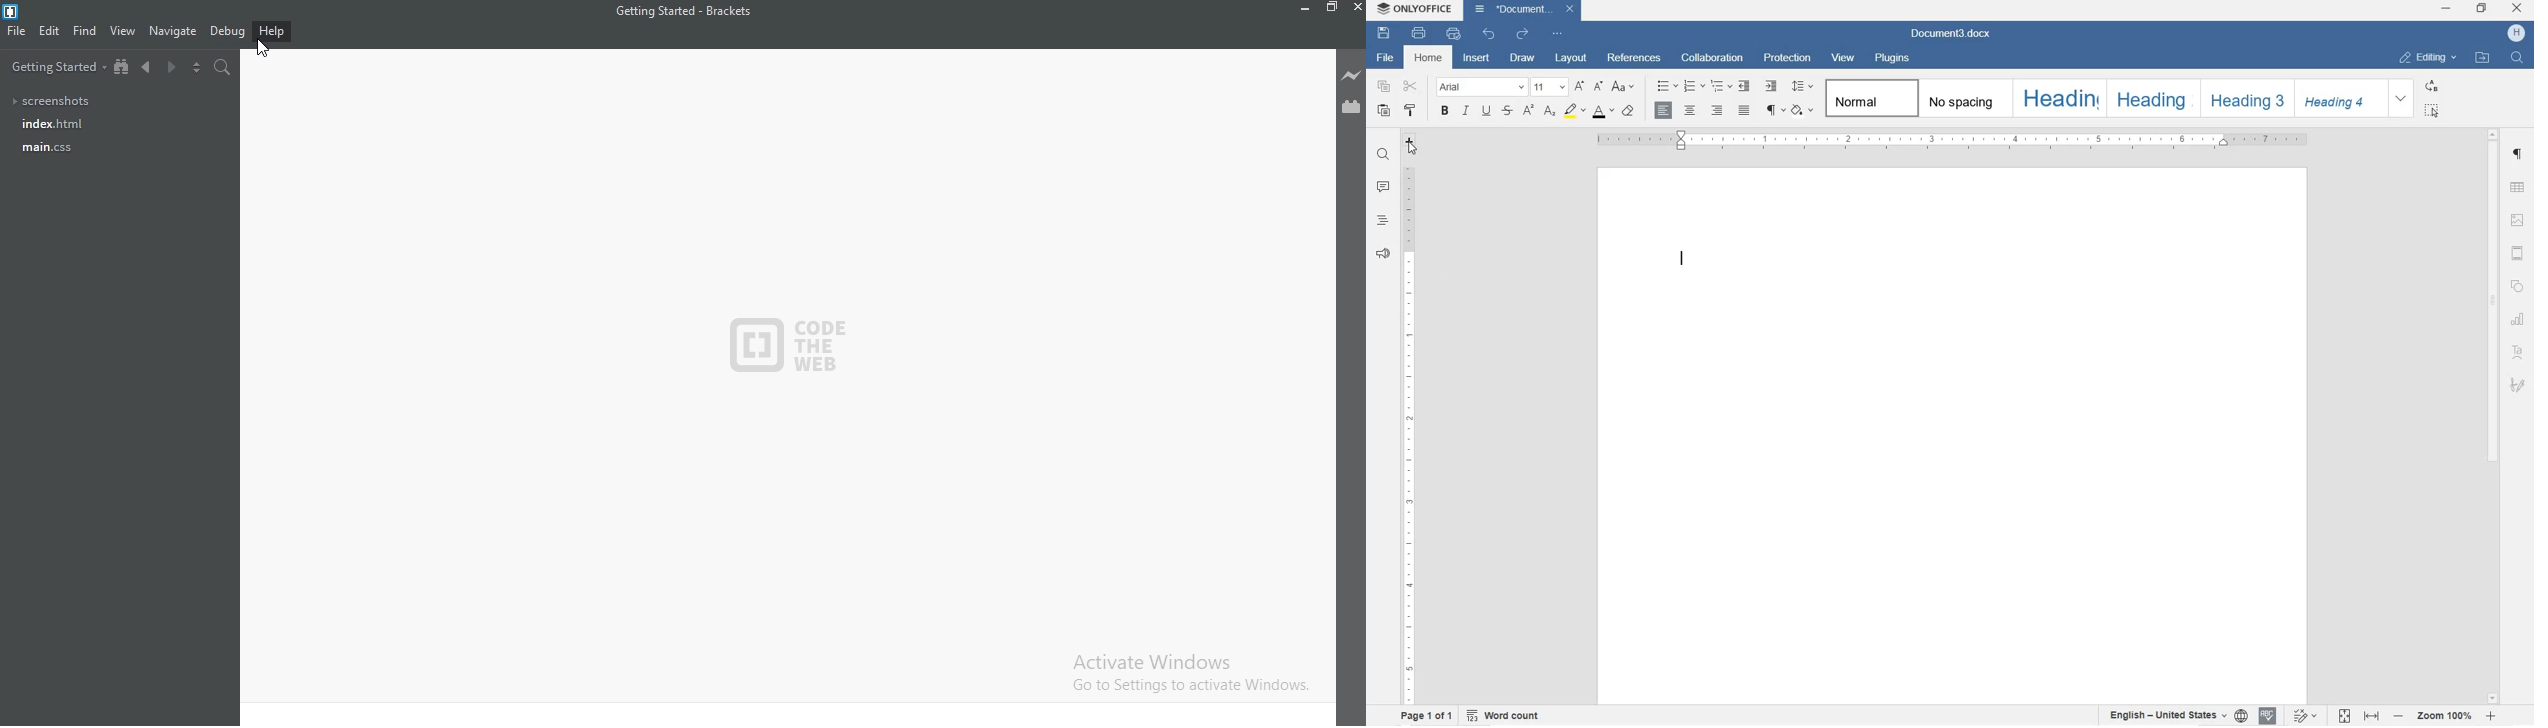 The width and height of the screenshot is (2548, 728). What do you see at coordinates (1693, 87) in the screenshot?
I see `NUMBERING` at bounding box center [1693, 87].